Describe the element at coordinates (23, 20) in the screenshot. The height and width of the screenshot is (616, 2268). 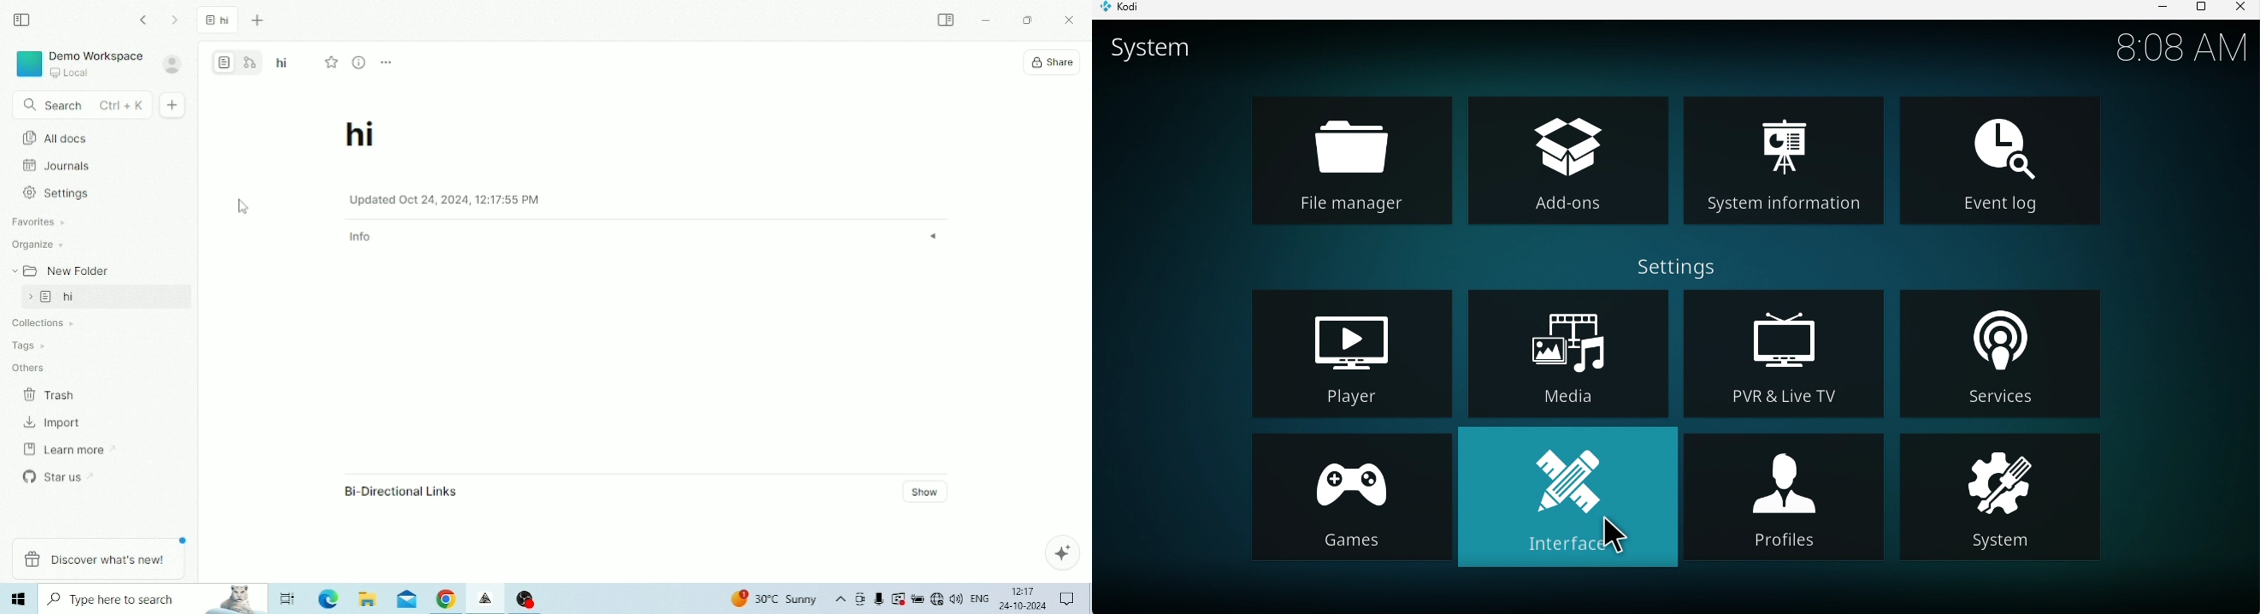
I see `Collapse sidebar` at that location.